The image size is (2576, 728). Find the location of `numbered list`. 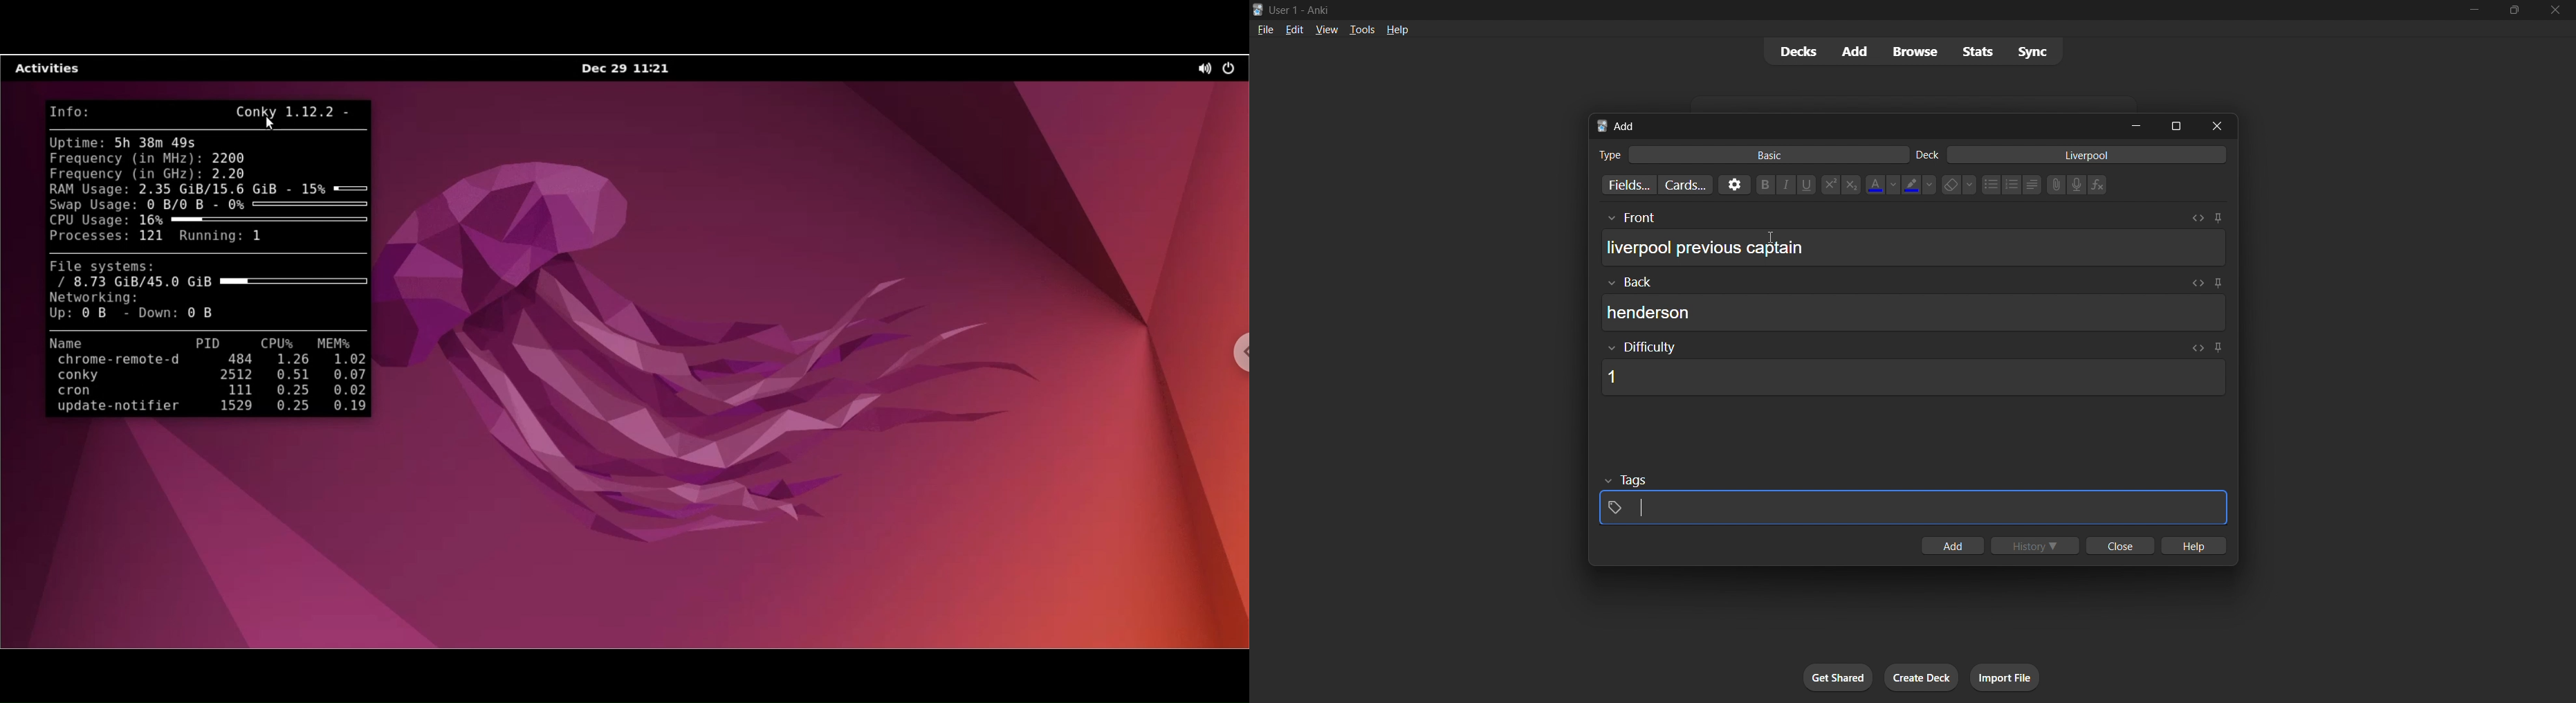

numbered list is located at coordinates (2012, 186).